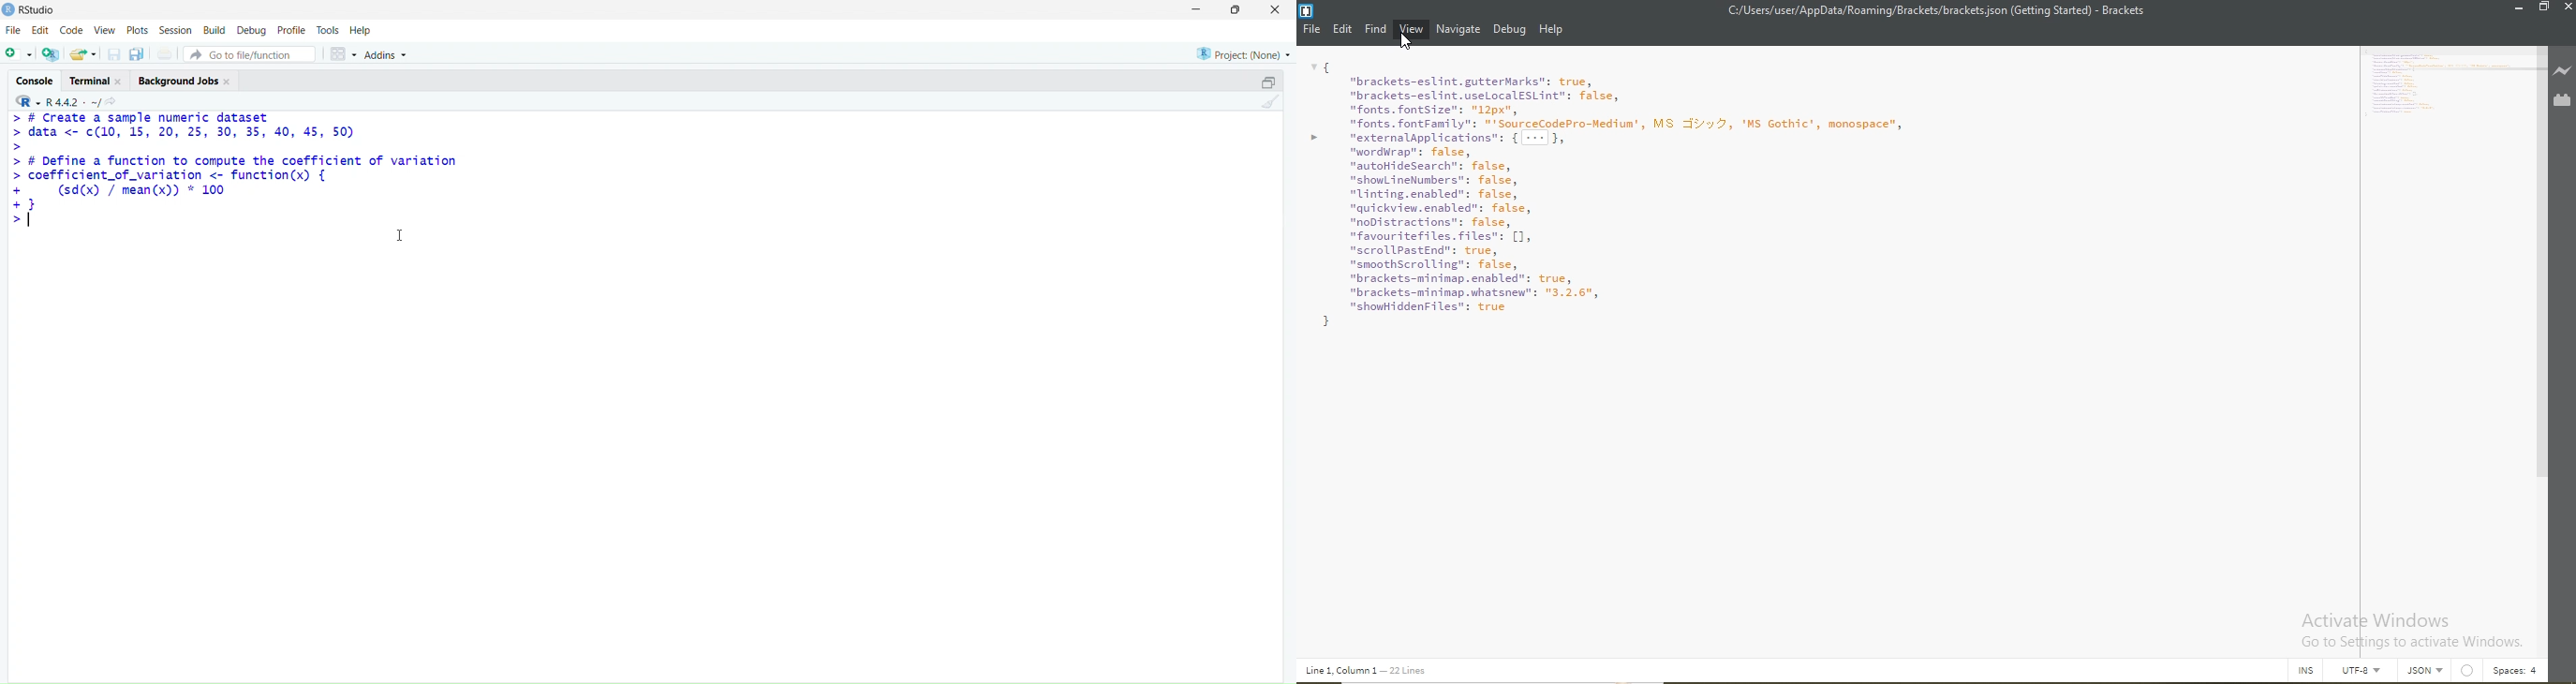  What do you see at coordinates (72, 30) in the screenshot?
I see `code` at bounding box center [72, 30].